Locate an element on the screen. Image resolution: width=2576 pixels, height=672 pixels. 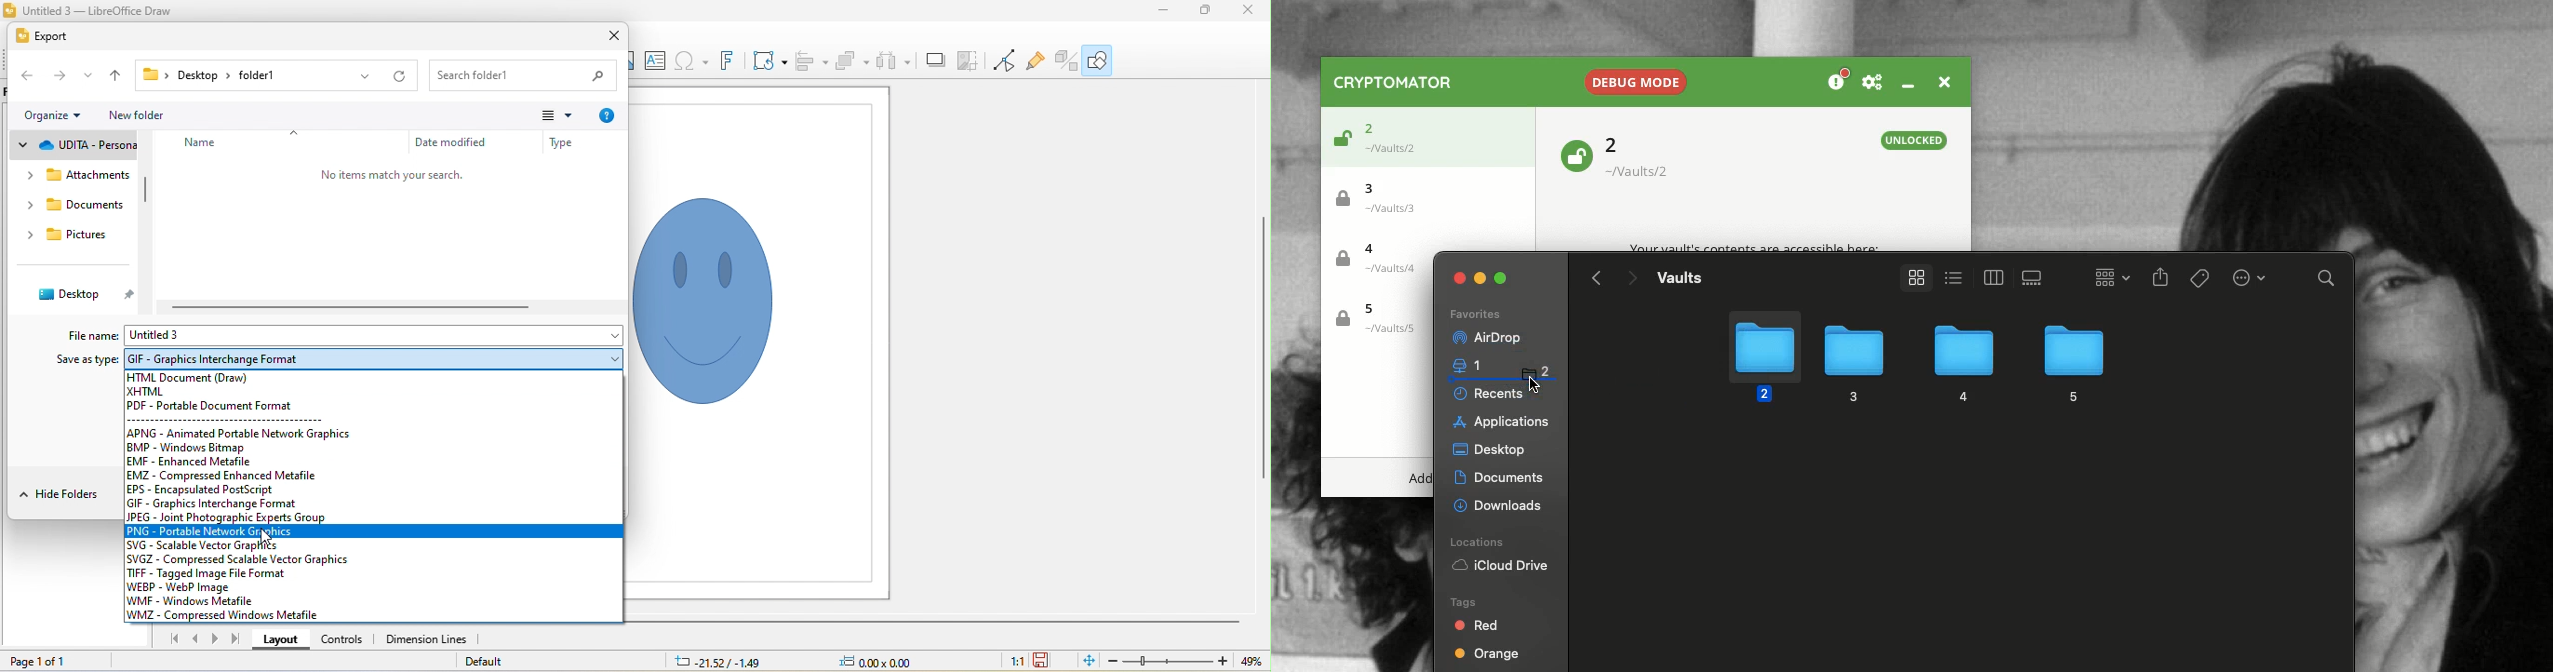
show gluepoint functions is located at coordinates (1035, 64).